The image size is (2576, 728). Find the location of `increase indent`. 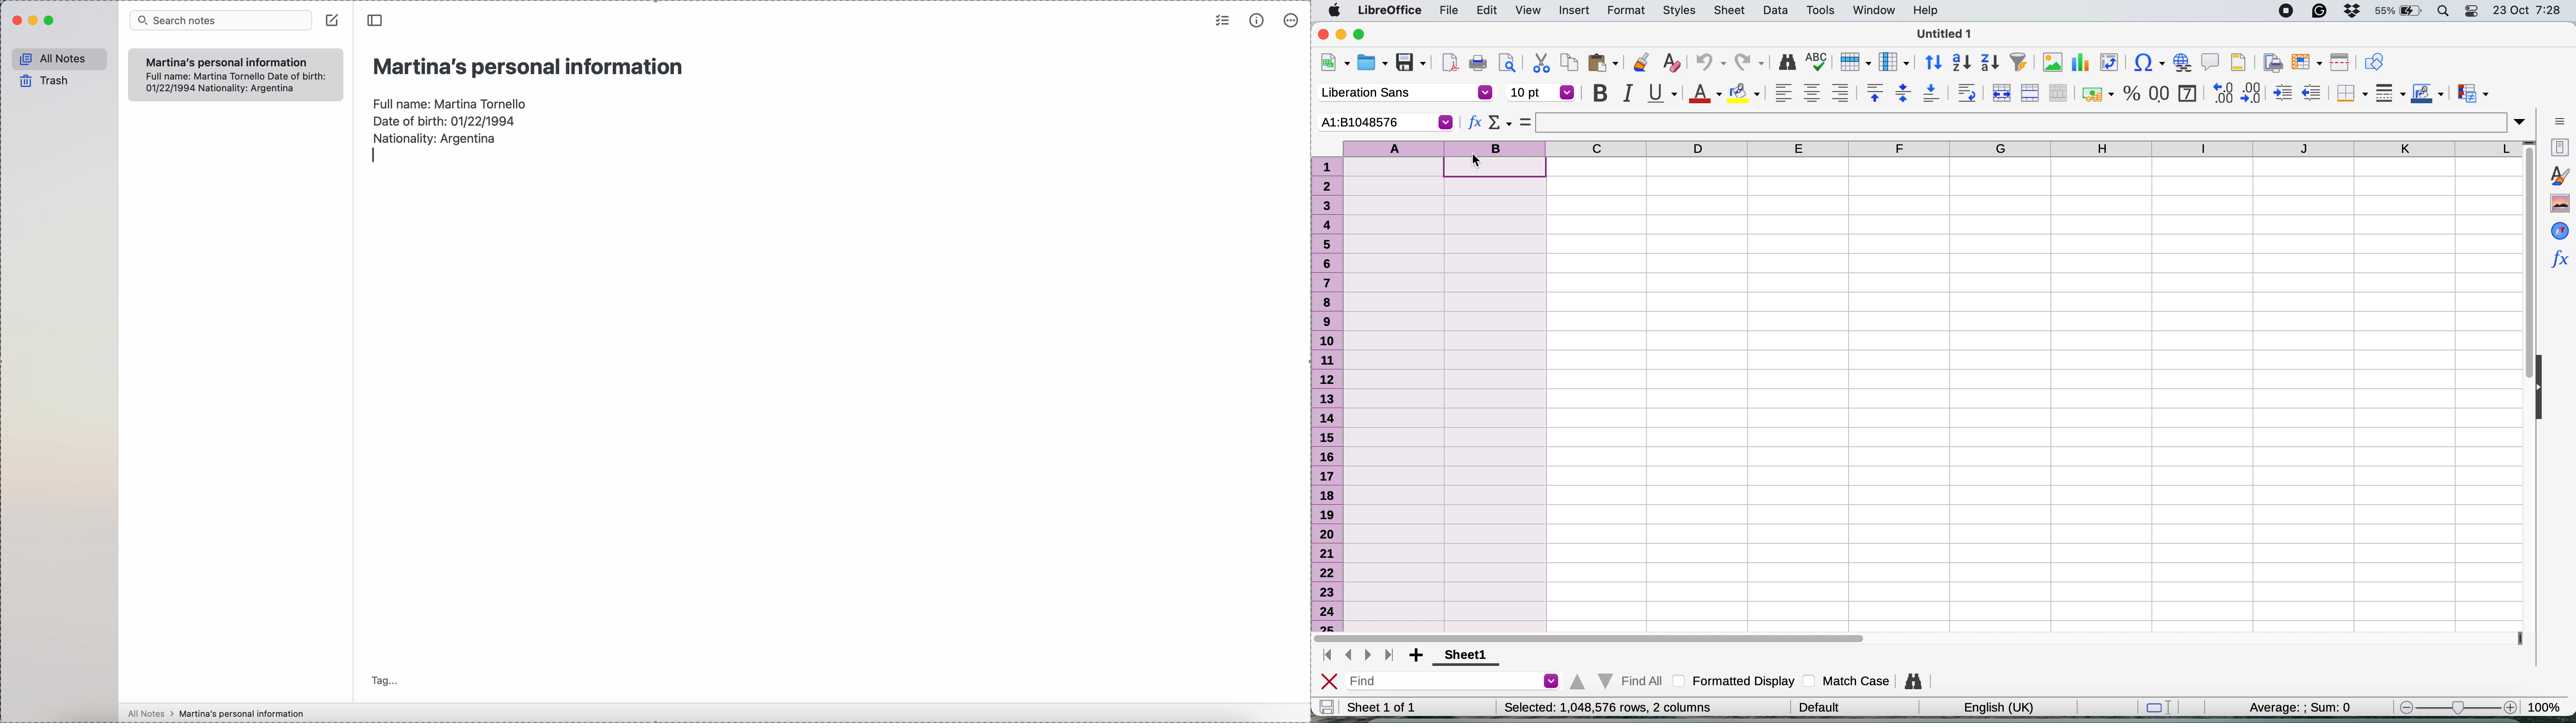

increase indent is located at coordinates (2282, 92).